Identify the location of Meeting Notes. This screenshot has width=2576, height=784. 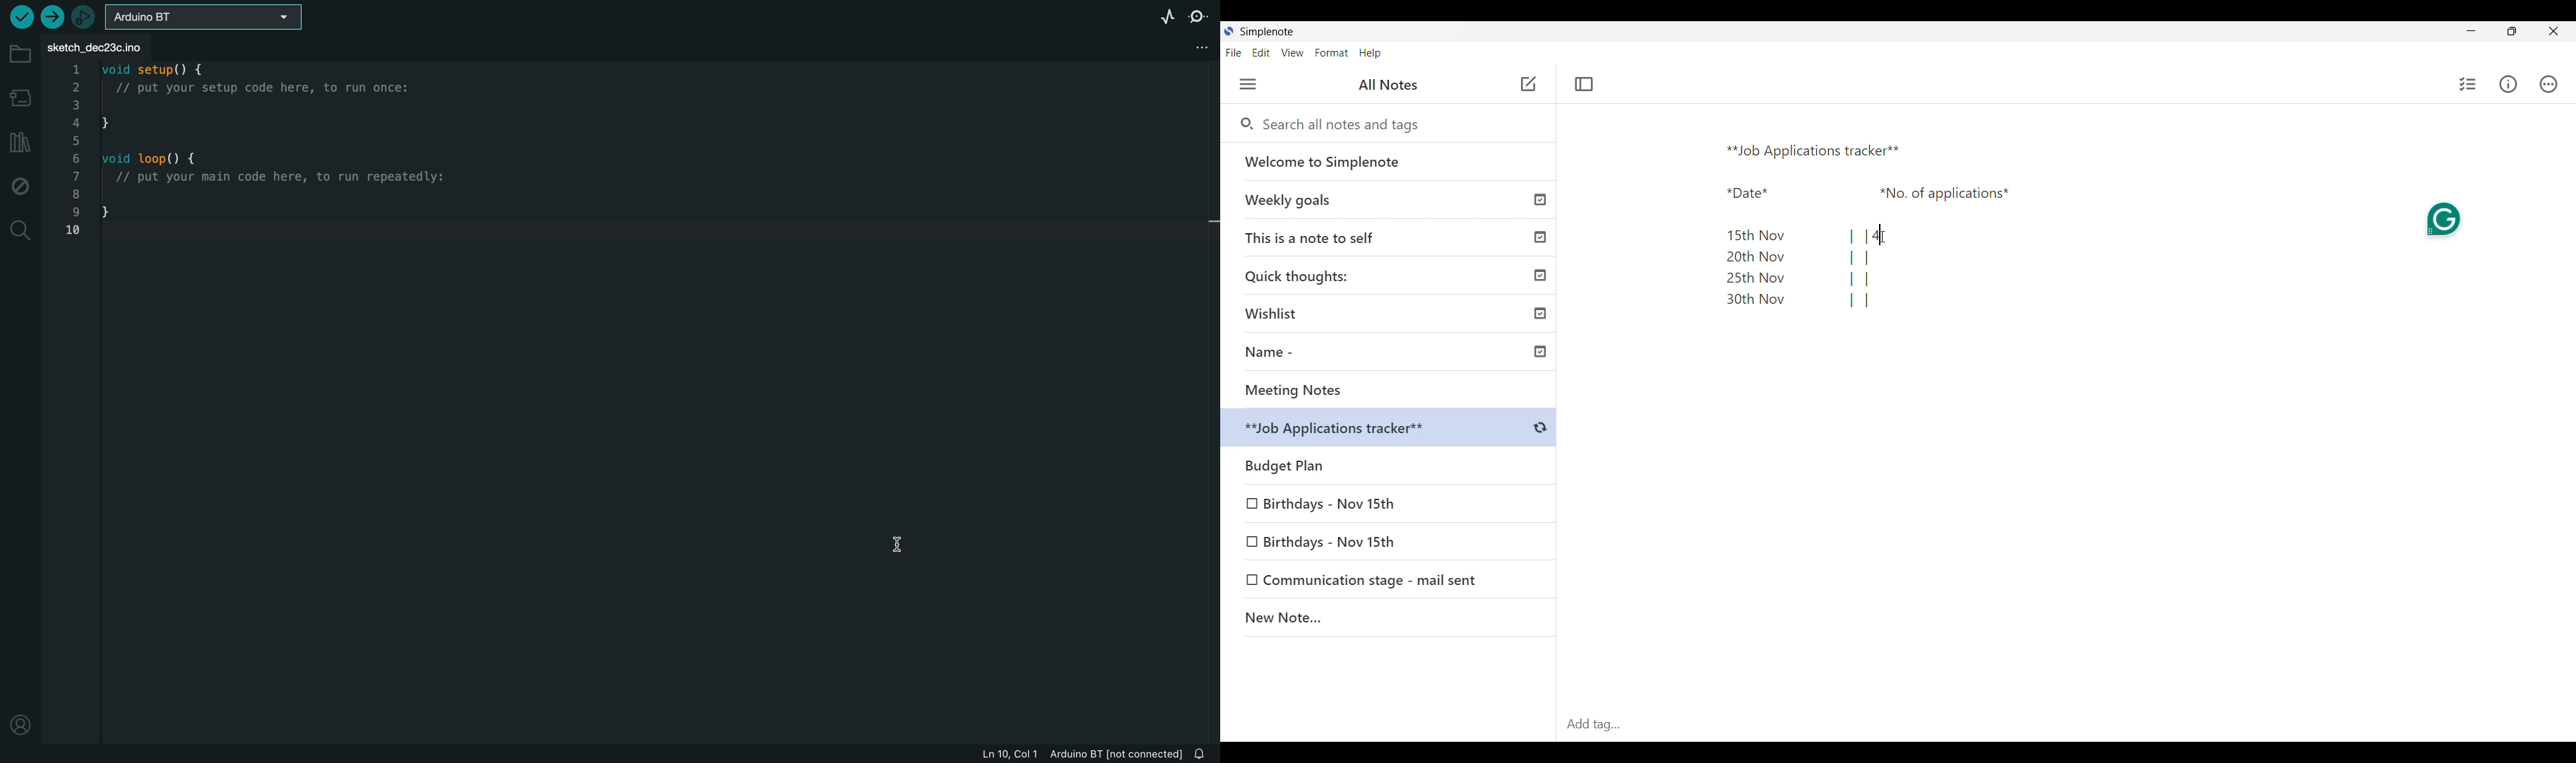
(1393, 390).